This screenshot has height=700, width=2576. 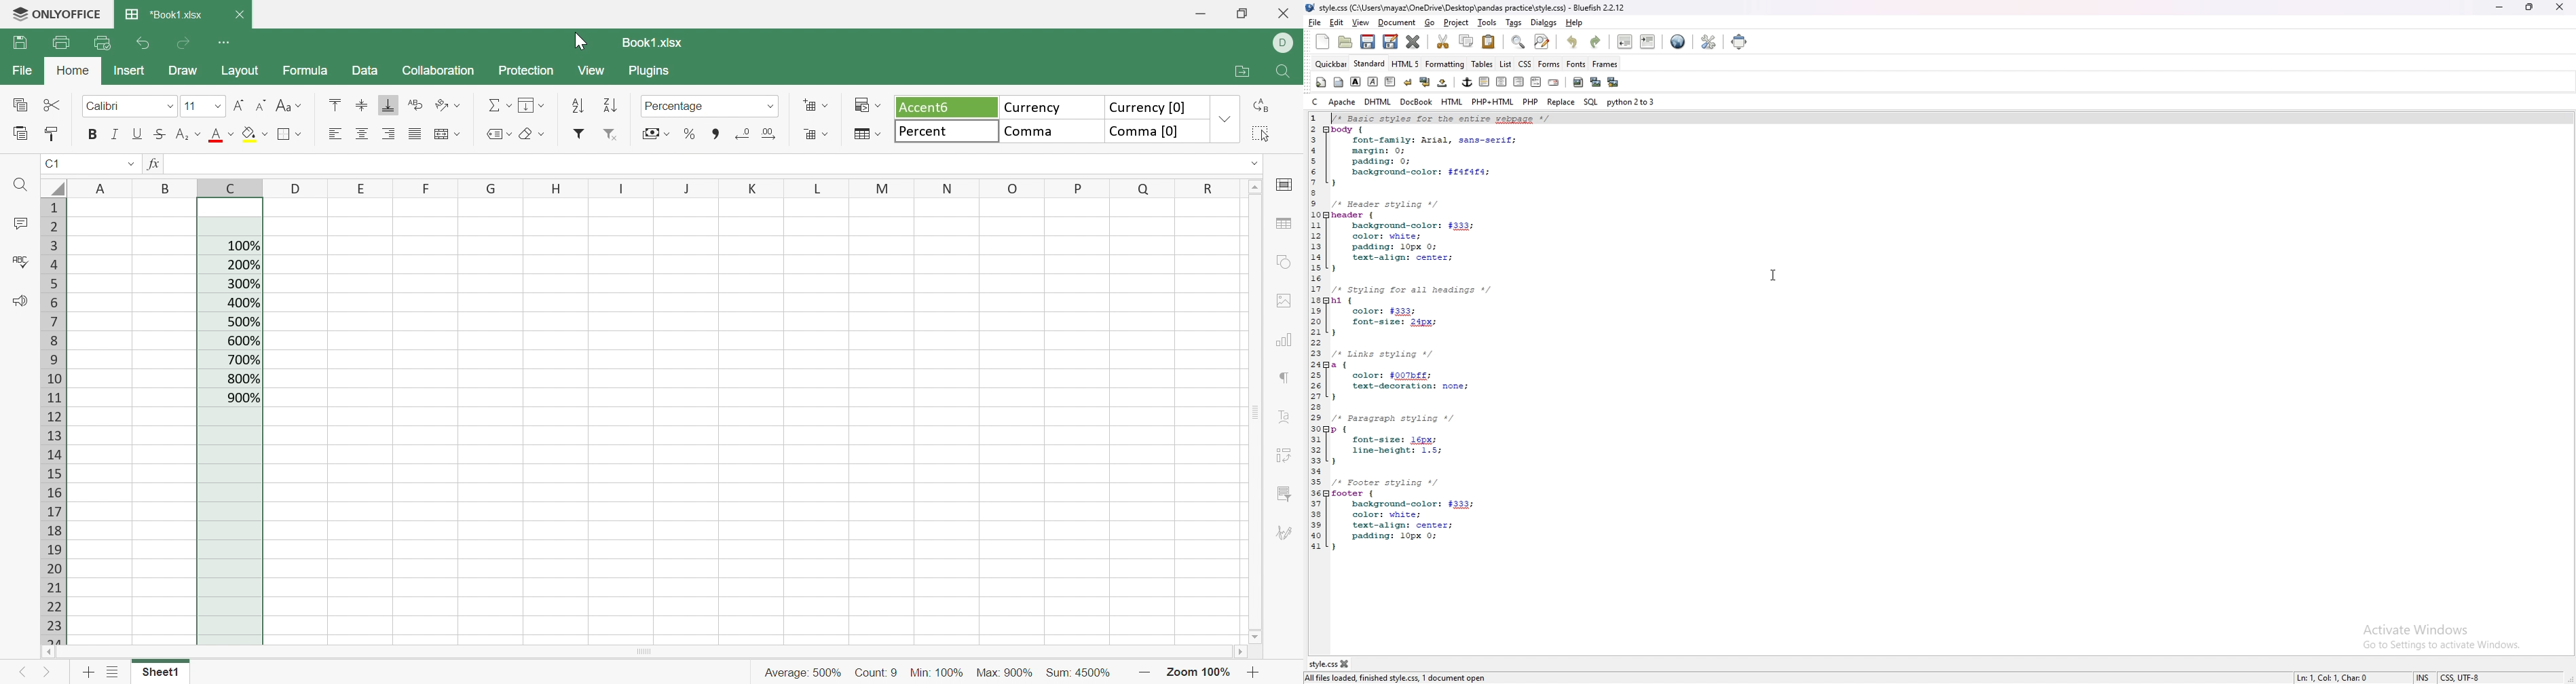 I want to click on , so click(x=166, y=186).